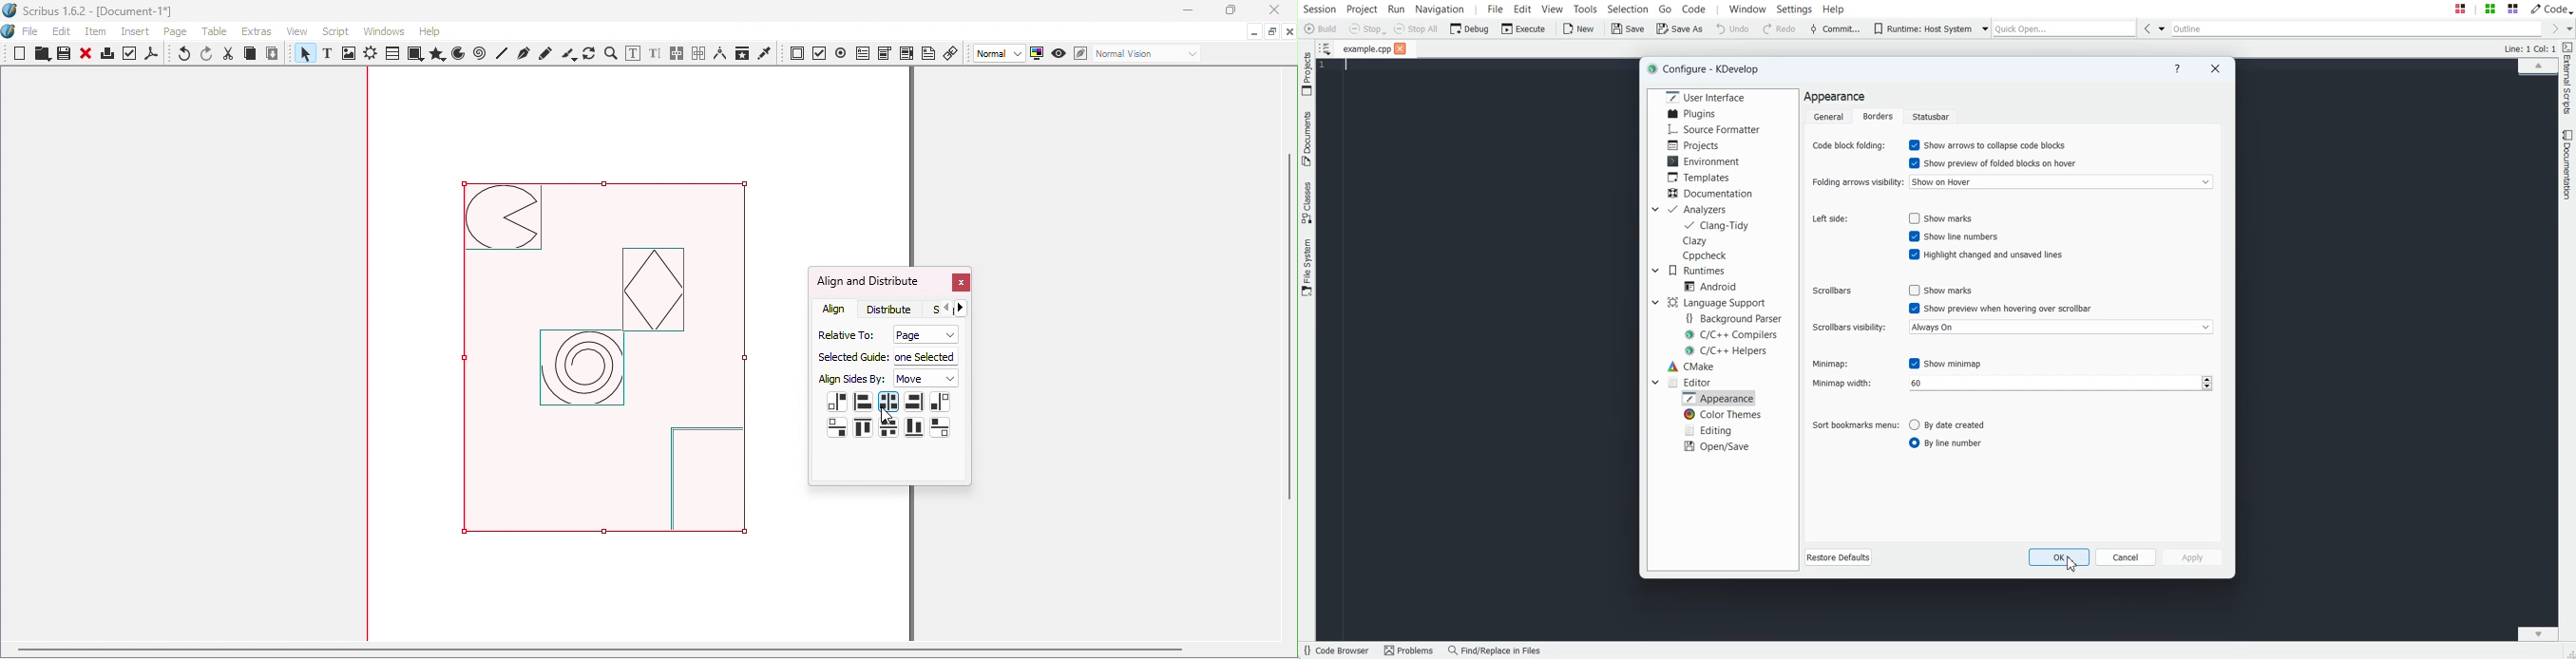  What do you see at coordinates (40, 55) in the screenshot?
I see `Open` at bounding box center [40, 55].